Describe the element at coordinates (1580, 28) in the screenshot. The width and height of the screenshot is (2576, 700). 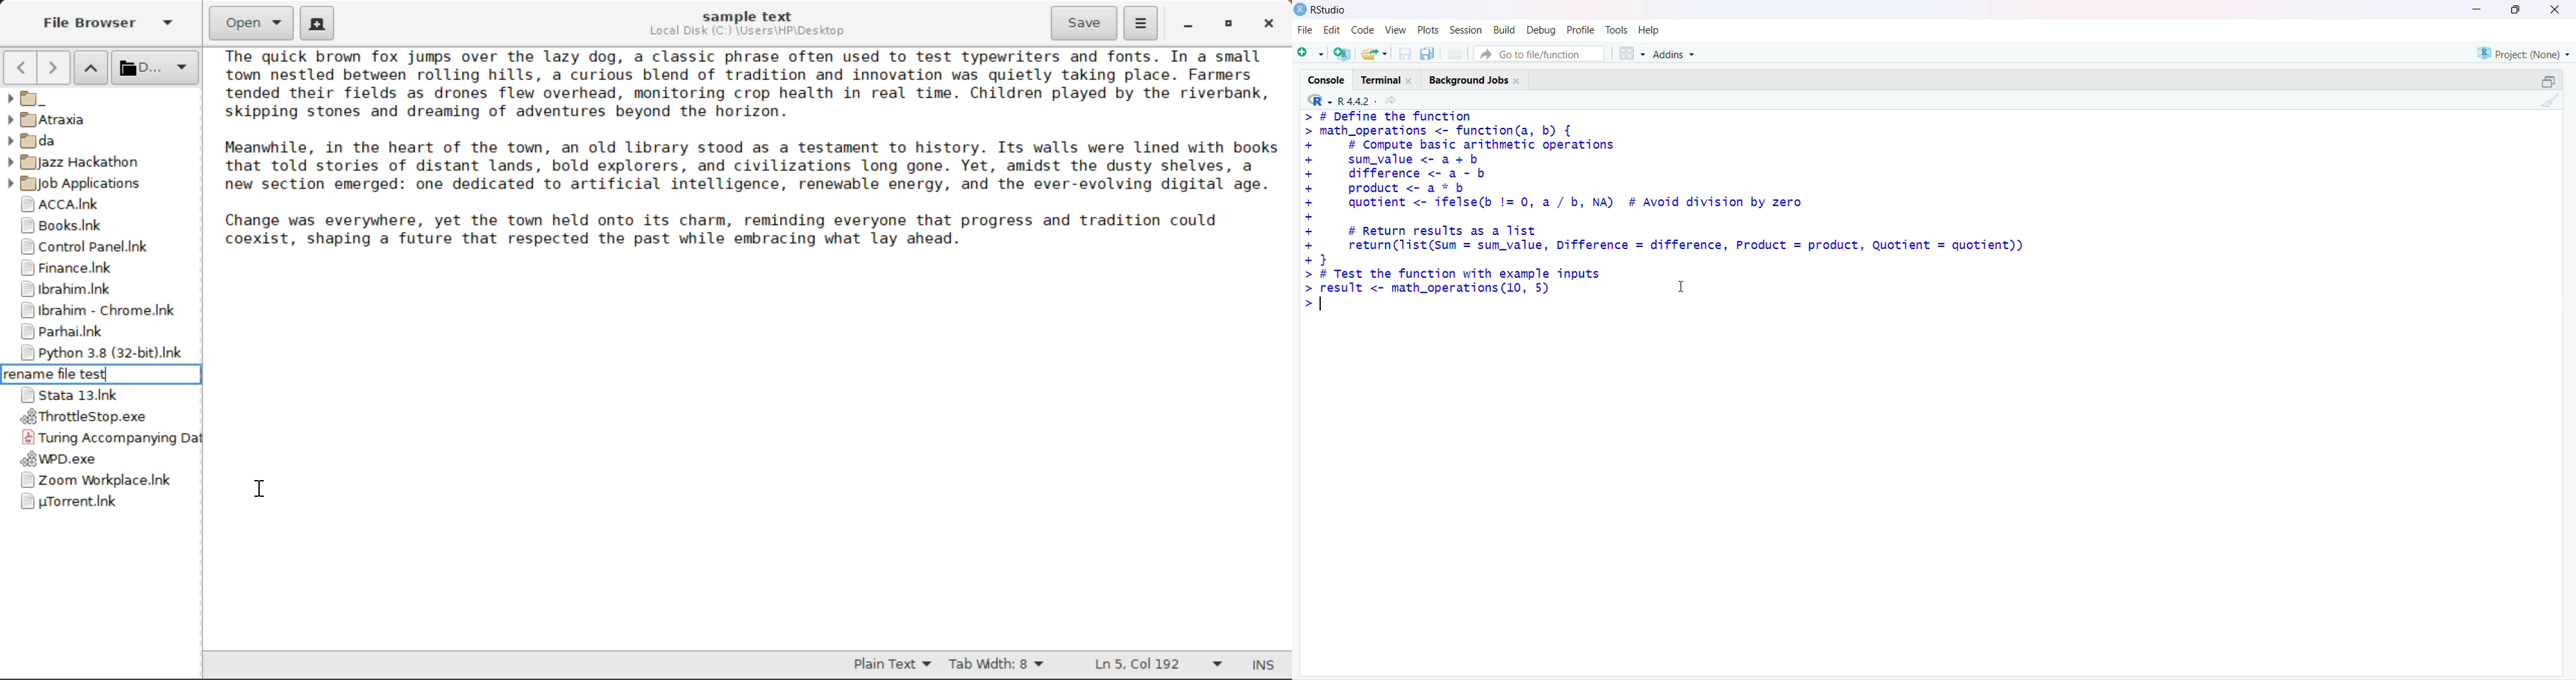
I see `Profile` at that location.